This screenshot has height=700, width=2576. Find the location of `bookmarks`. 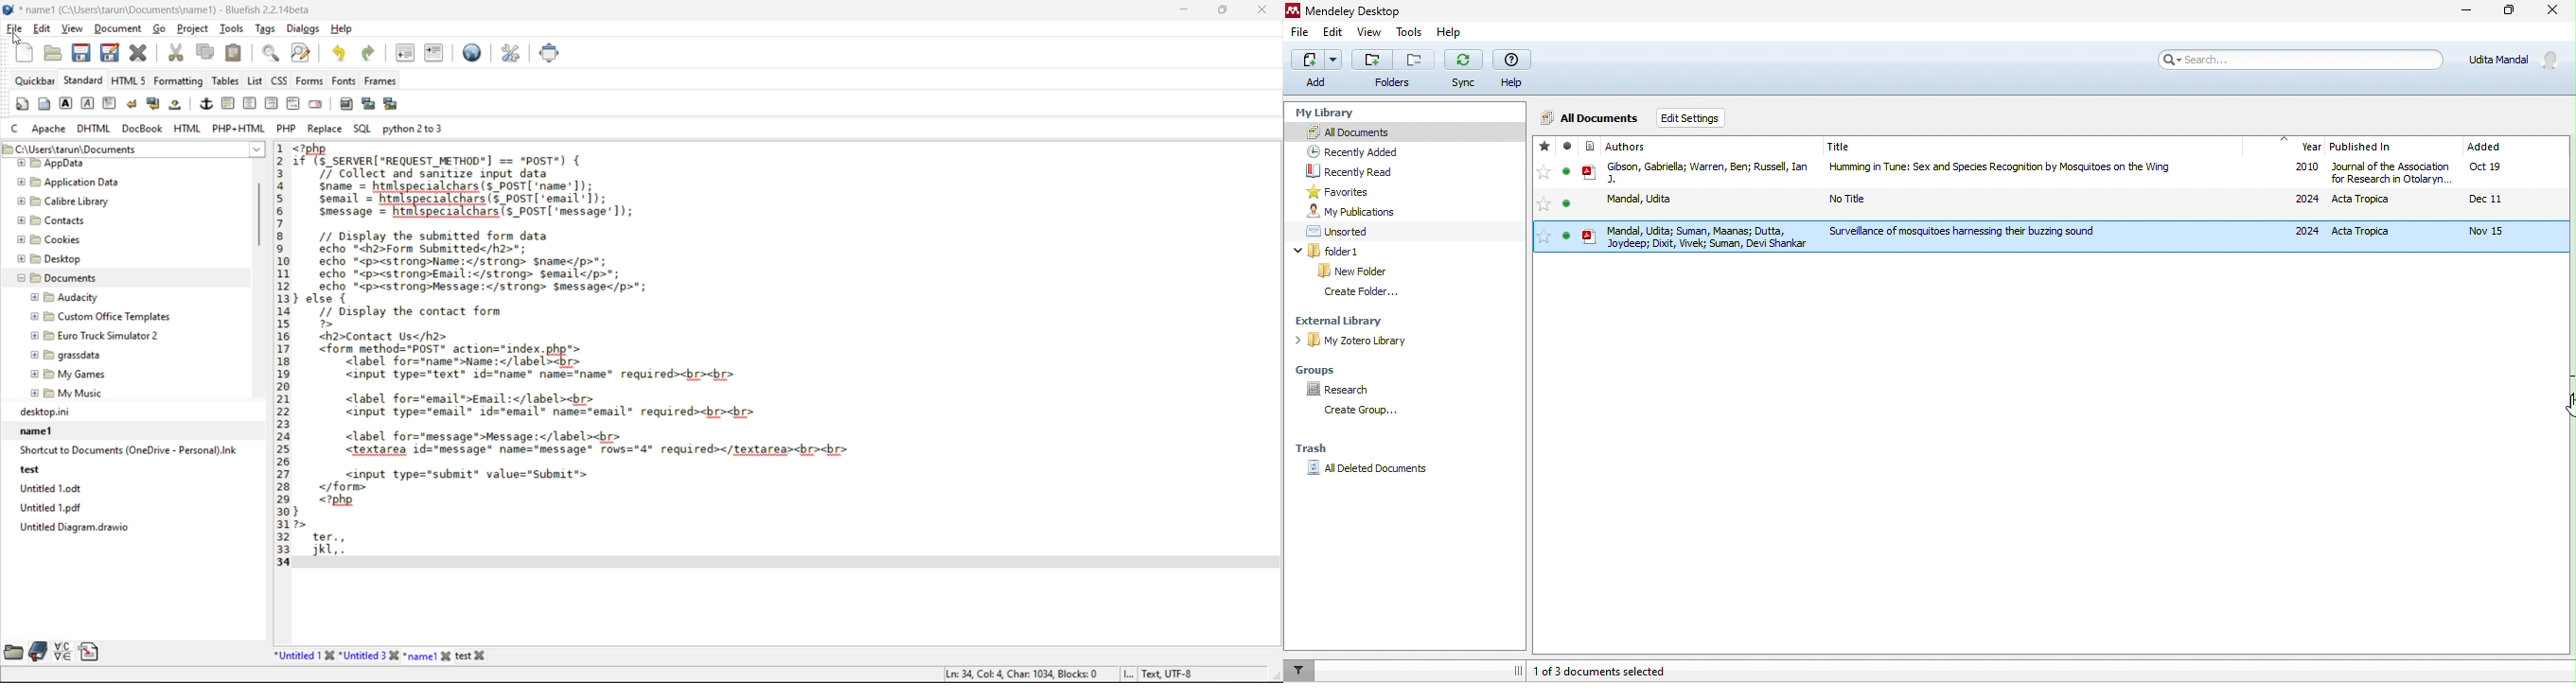

bookmarks is located at coordinates (39, 652).